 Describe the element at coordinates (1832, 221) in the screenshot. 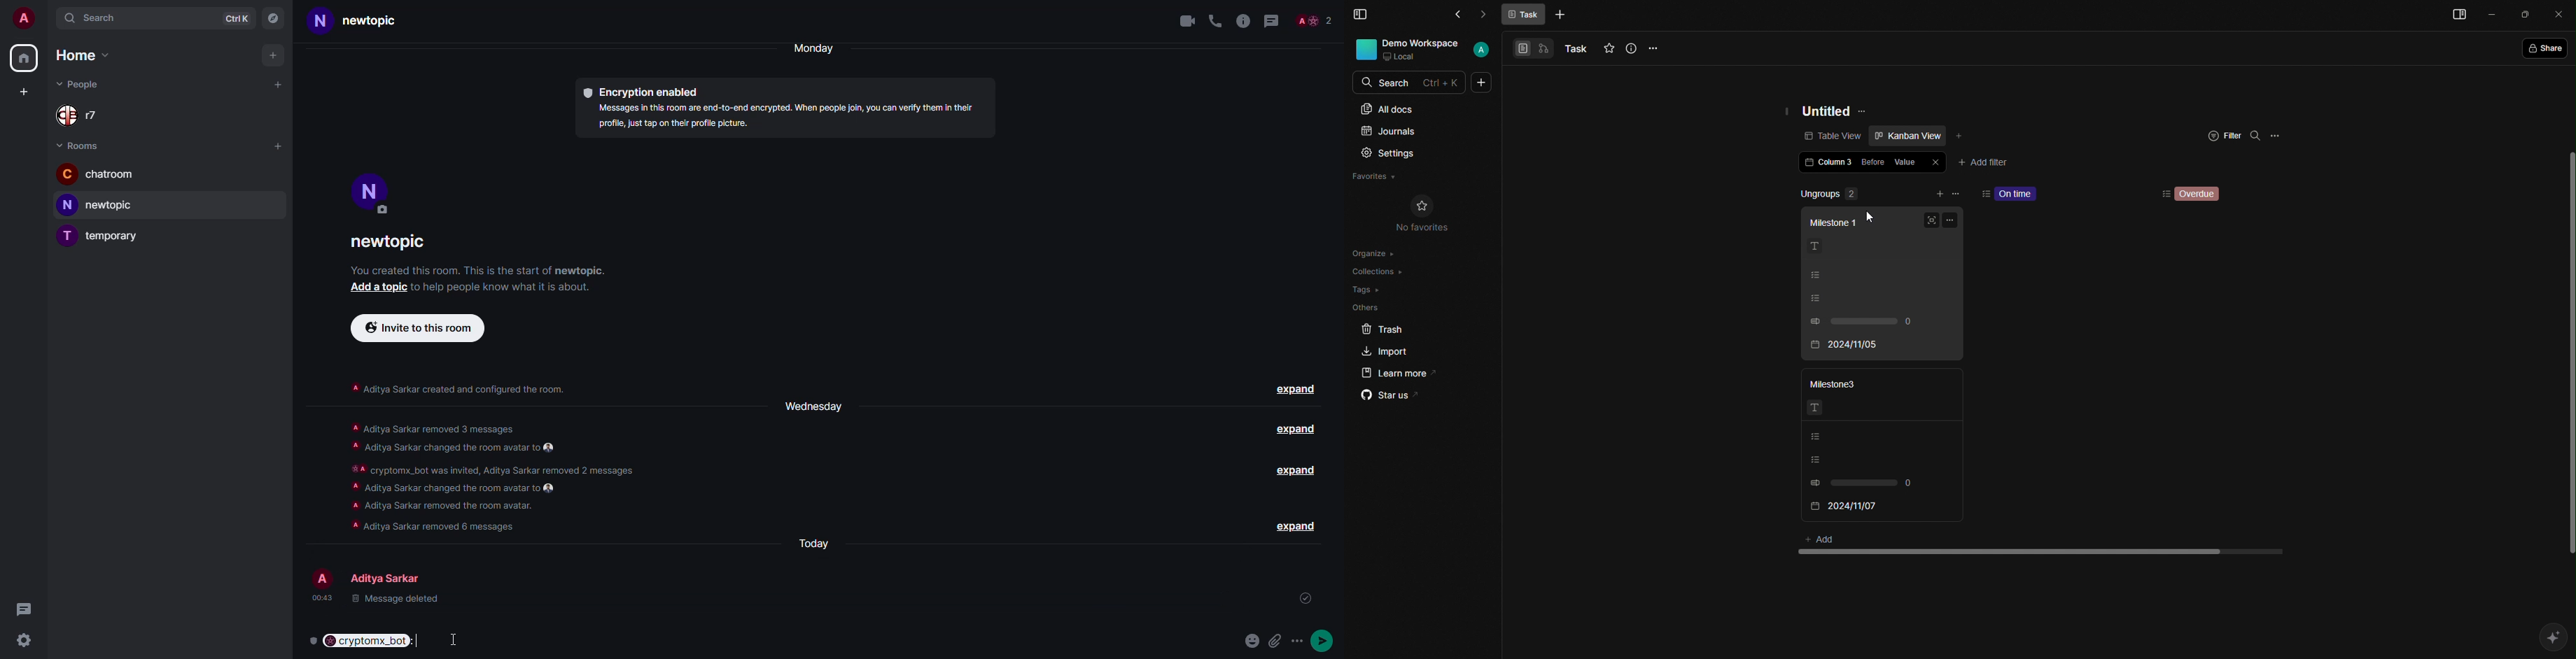

I see `Milestone 1` at that location.